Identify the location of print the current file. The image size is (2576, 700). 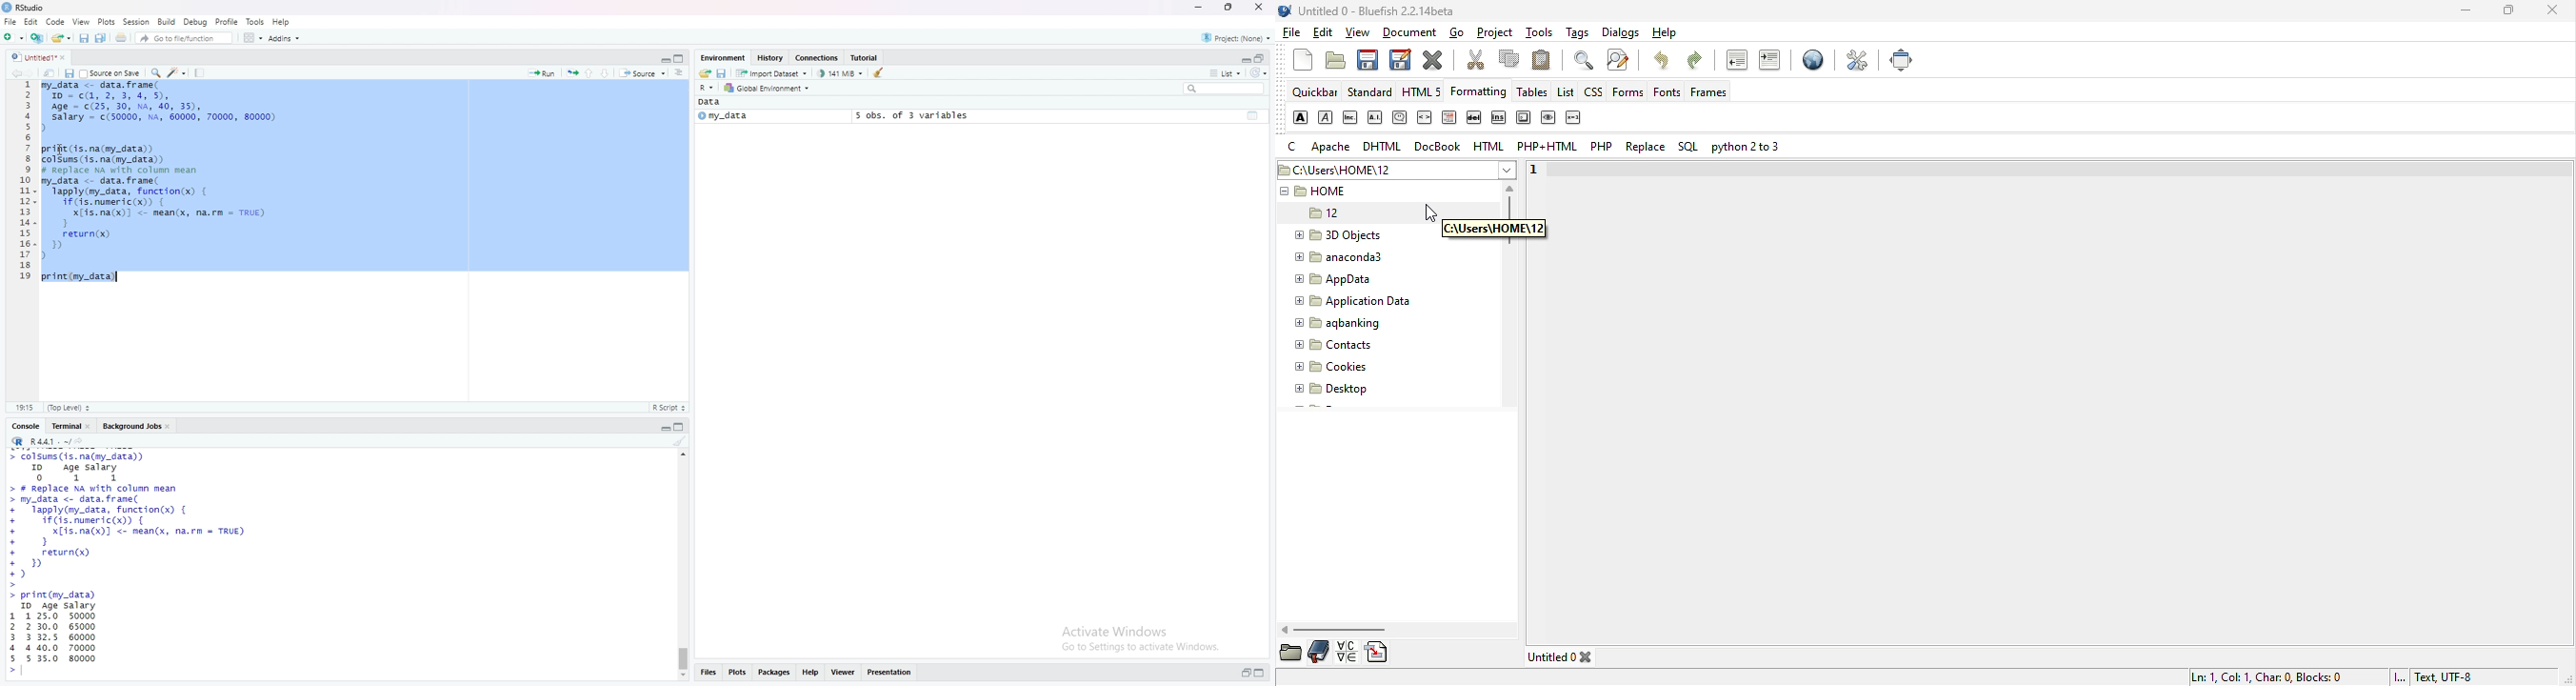
(122, 38).